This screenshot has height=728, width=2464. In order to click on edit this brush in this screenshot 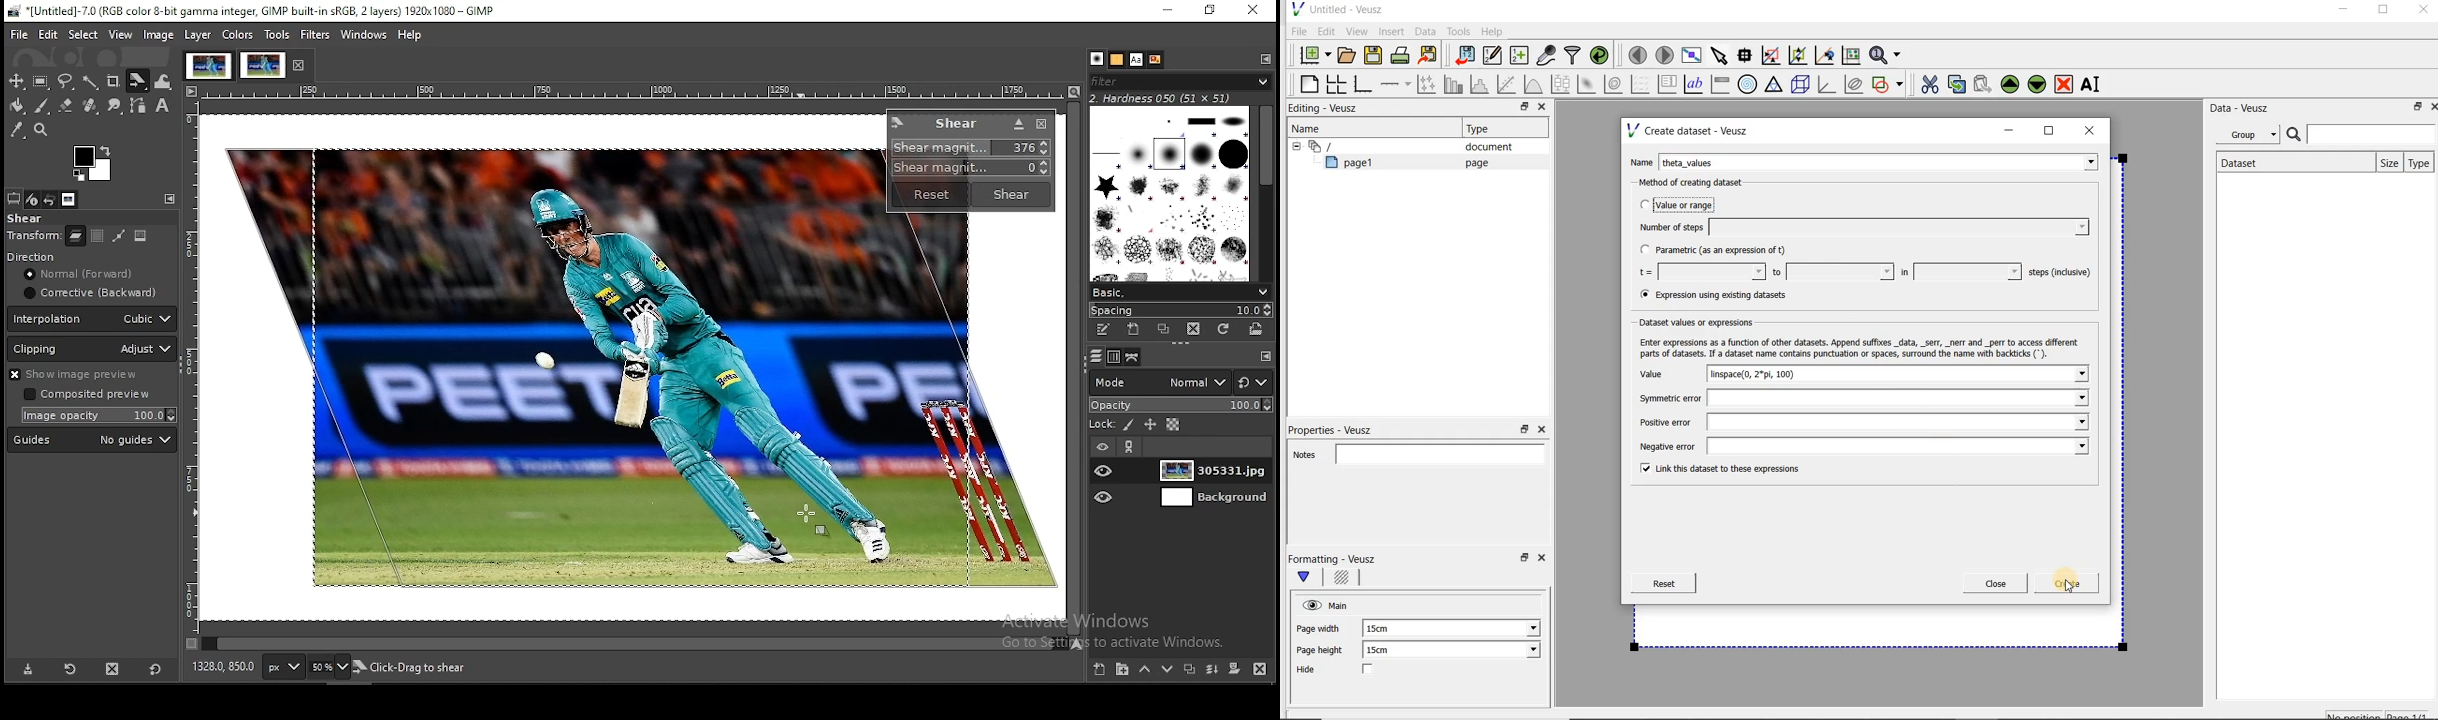, I will do `click(1104, 330)`.